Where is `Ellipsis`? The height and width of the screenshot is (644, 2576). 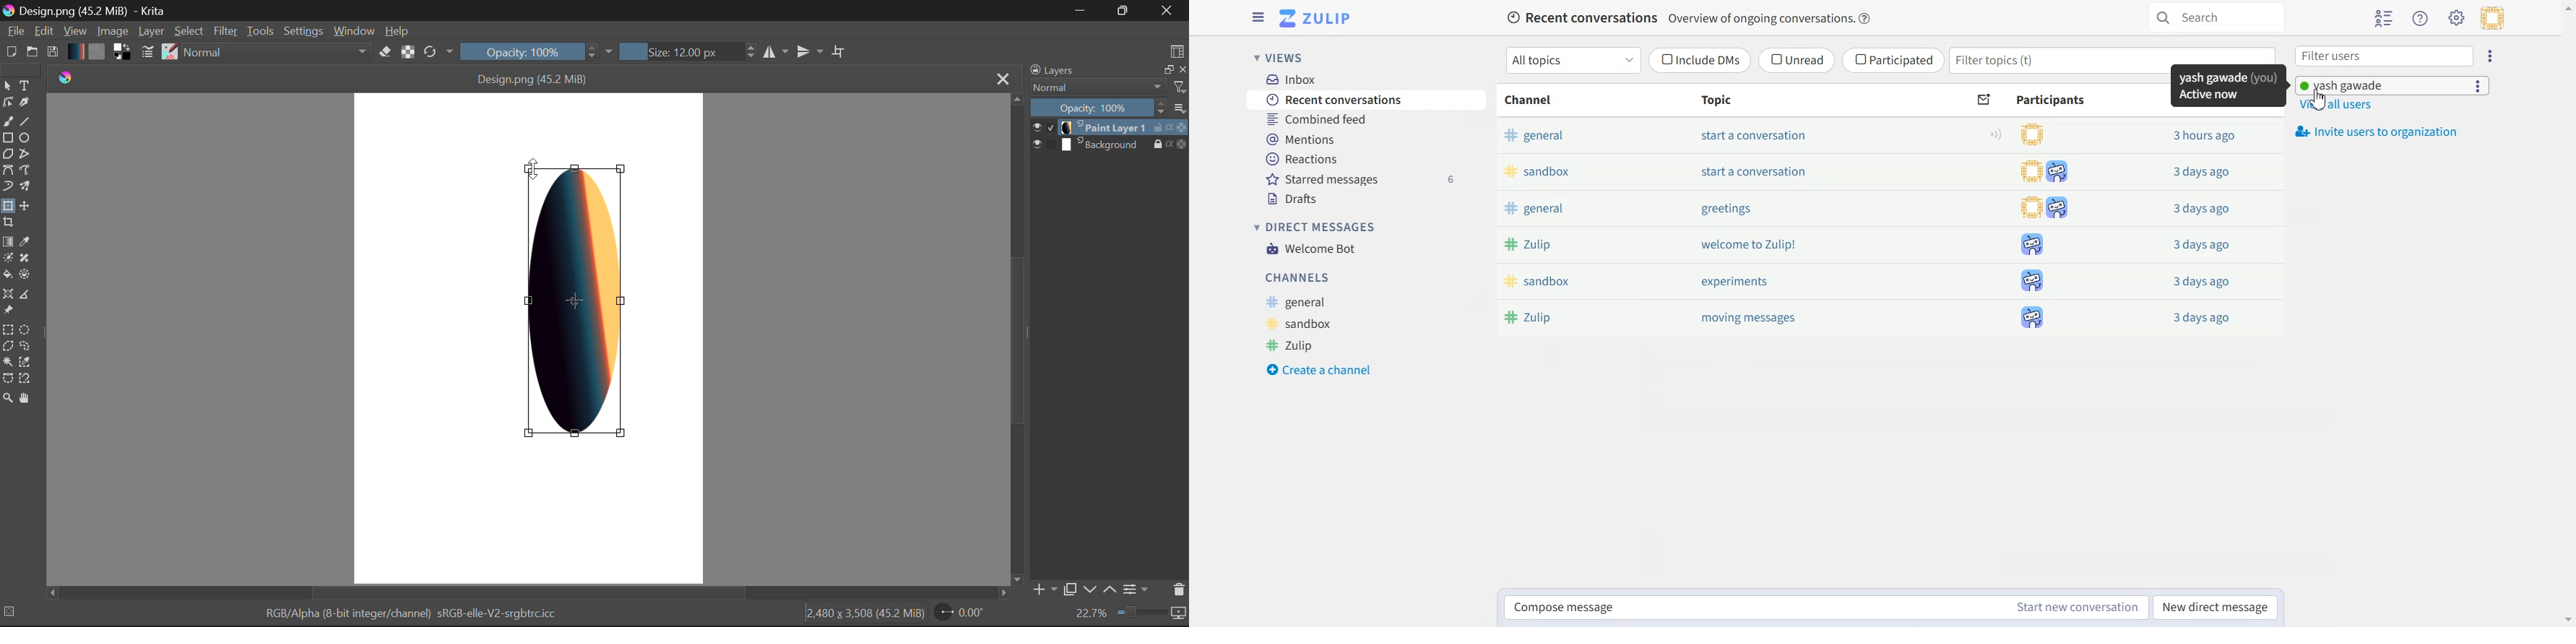
Ellipsis is located at coordinates (2487, 56).